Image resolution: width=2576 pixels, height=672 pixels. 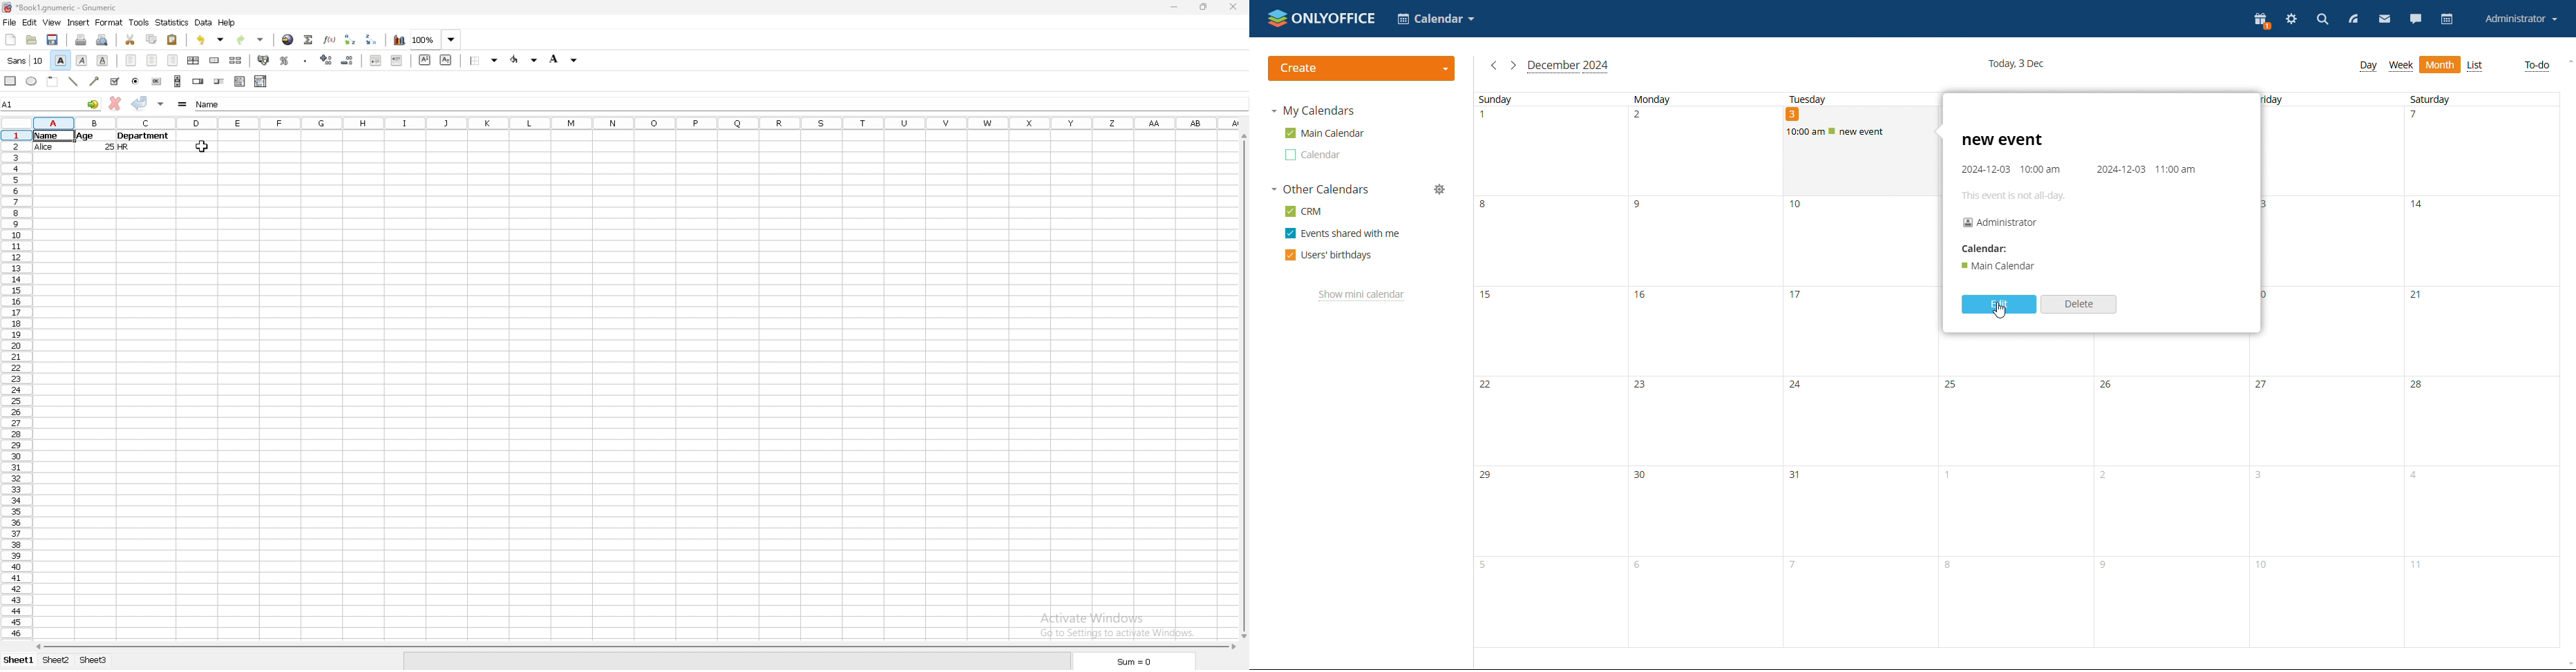 What do you see at coordinates (82, 60) in the screenshot?
I see `italic` at bounding box center [82, 60].